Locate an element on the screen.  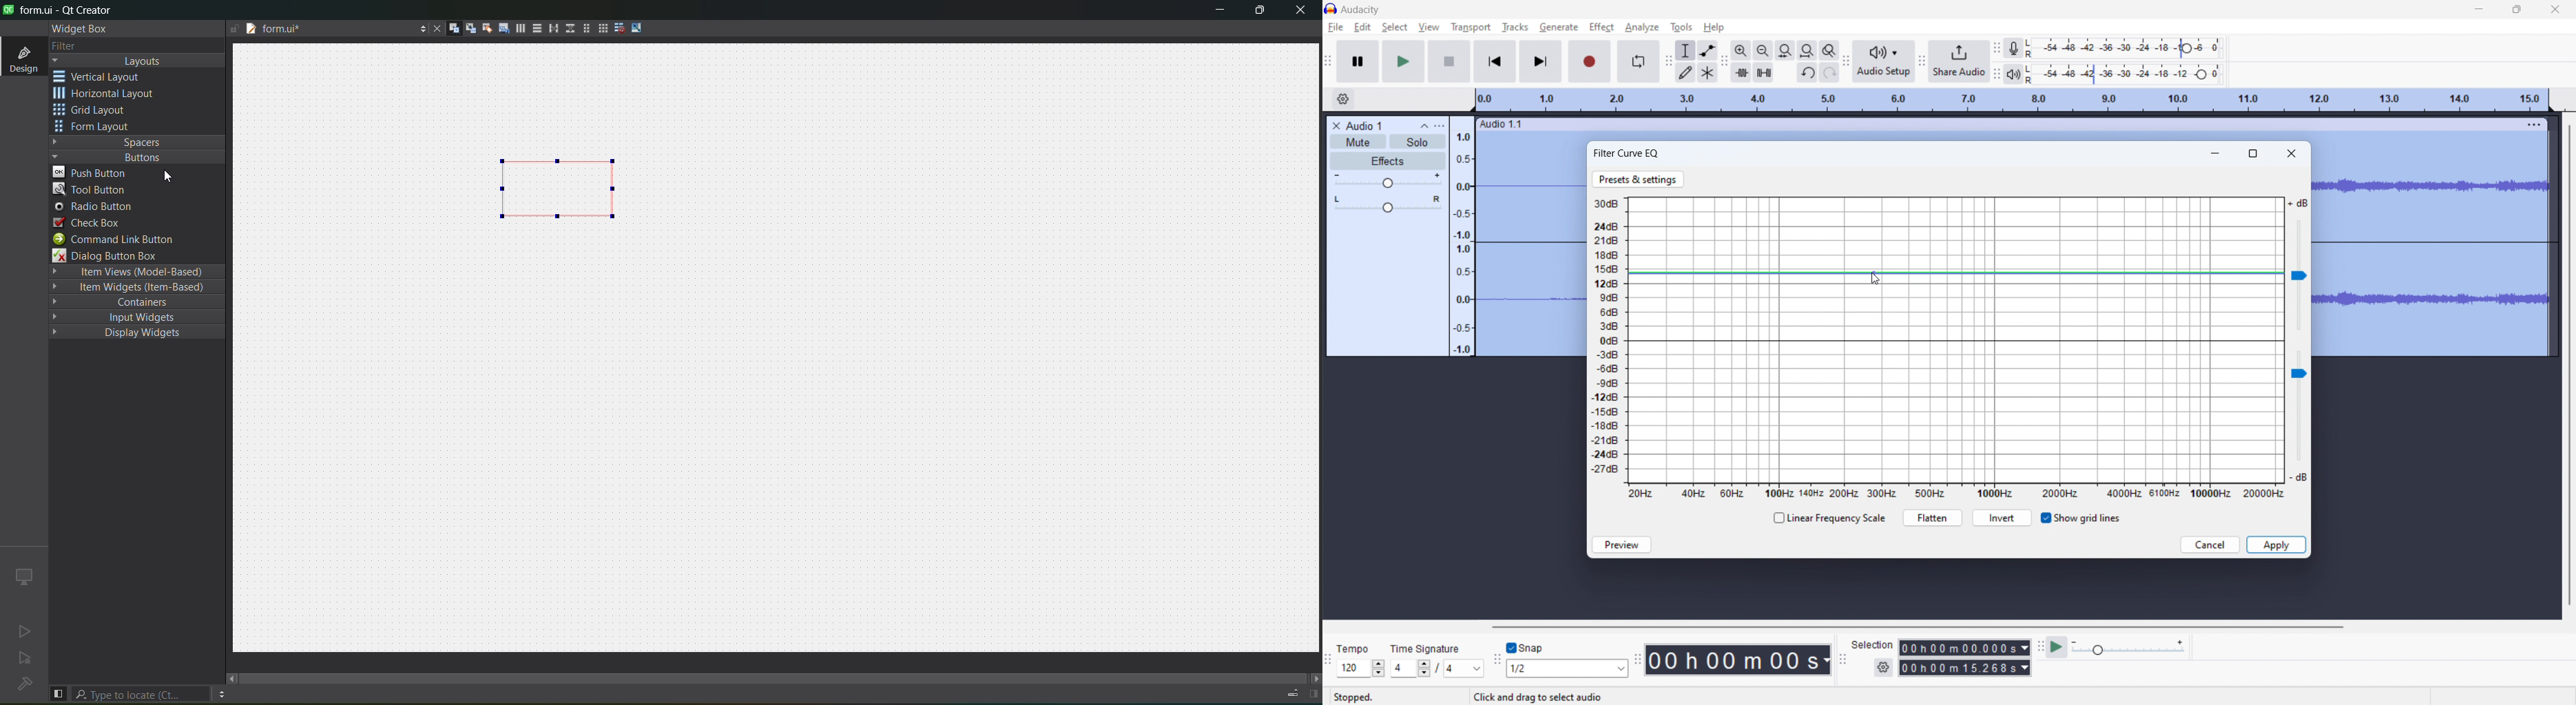
horizontal layout is located at coordinates (108, 95).